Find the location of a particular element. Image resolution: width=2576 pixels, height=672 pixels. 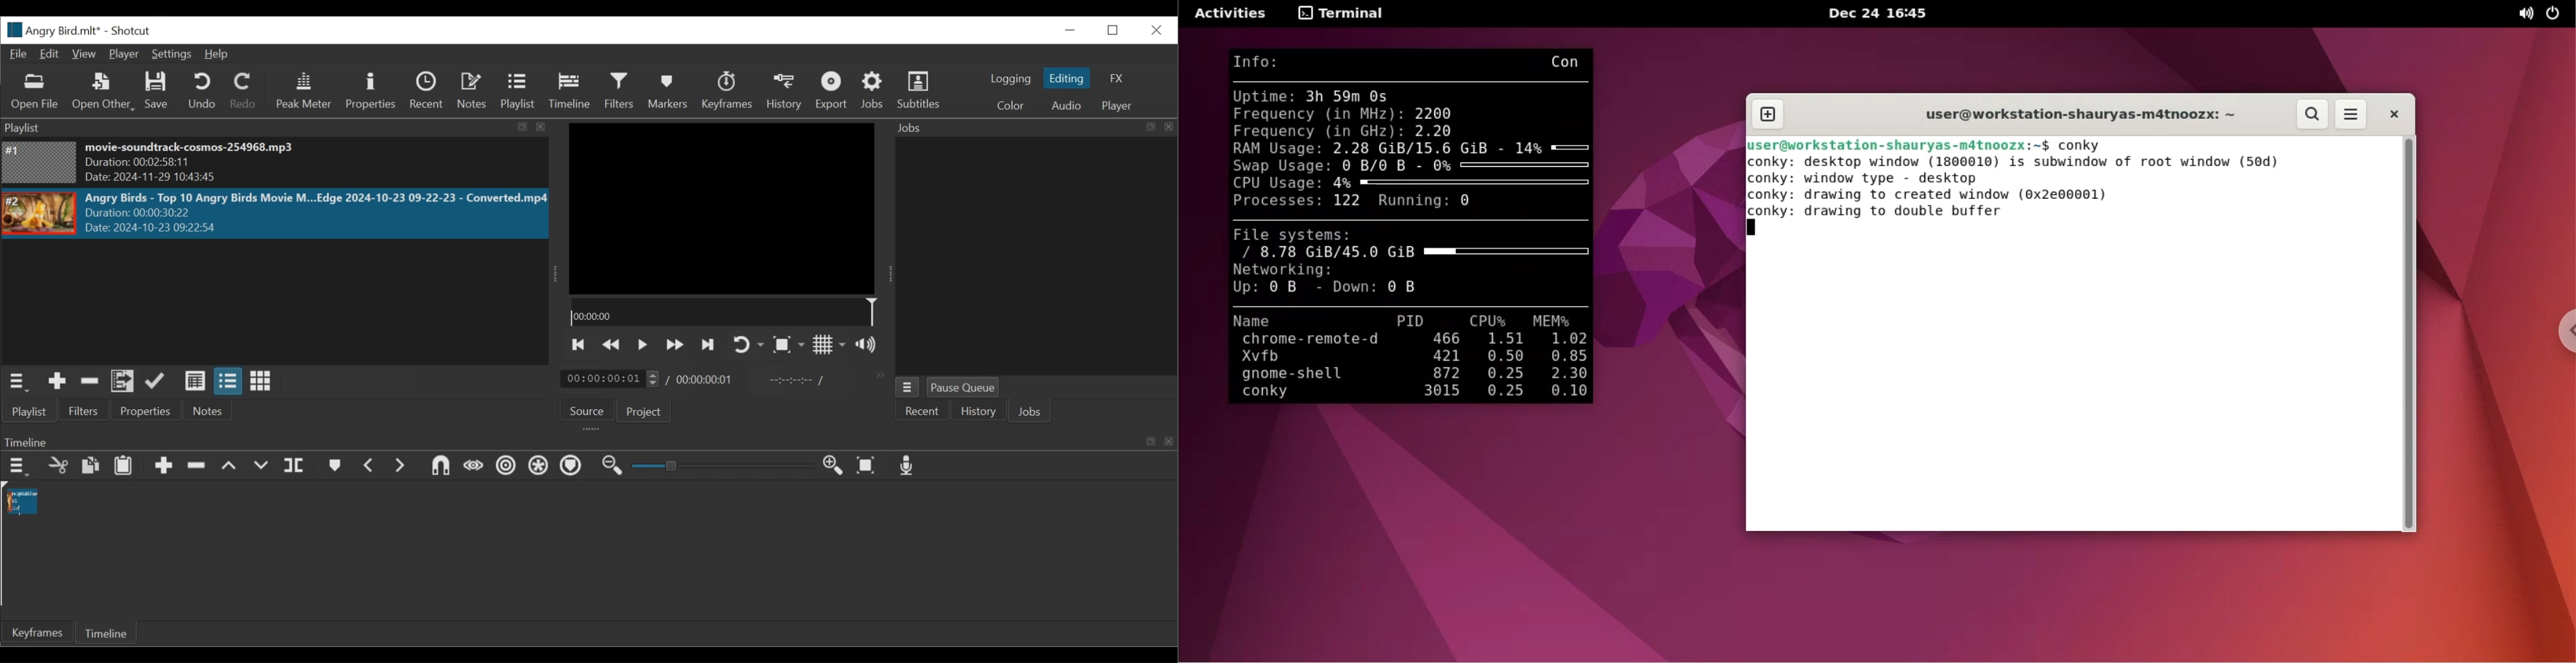

Audio is located at coordinates (1067, 105).